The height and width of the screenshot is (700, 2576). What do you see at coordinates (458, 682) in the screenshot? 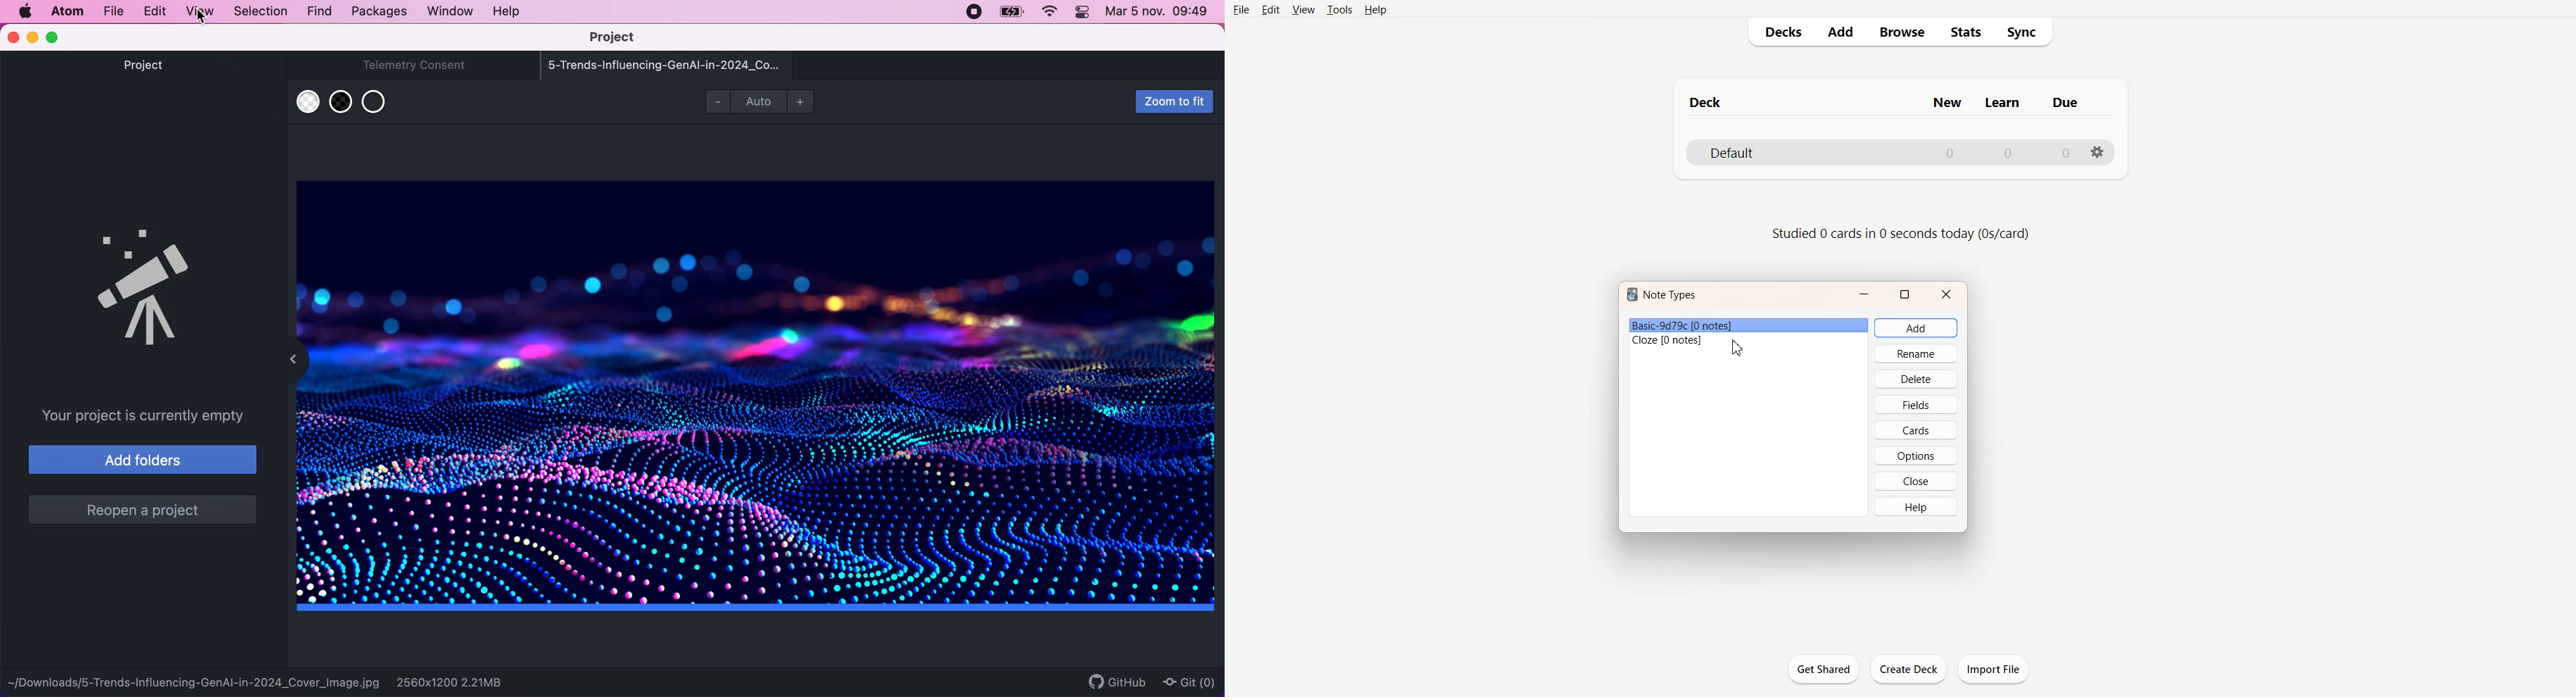
I see `2560x1200 2.21mb` at bounding box center [458, 682].